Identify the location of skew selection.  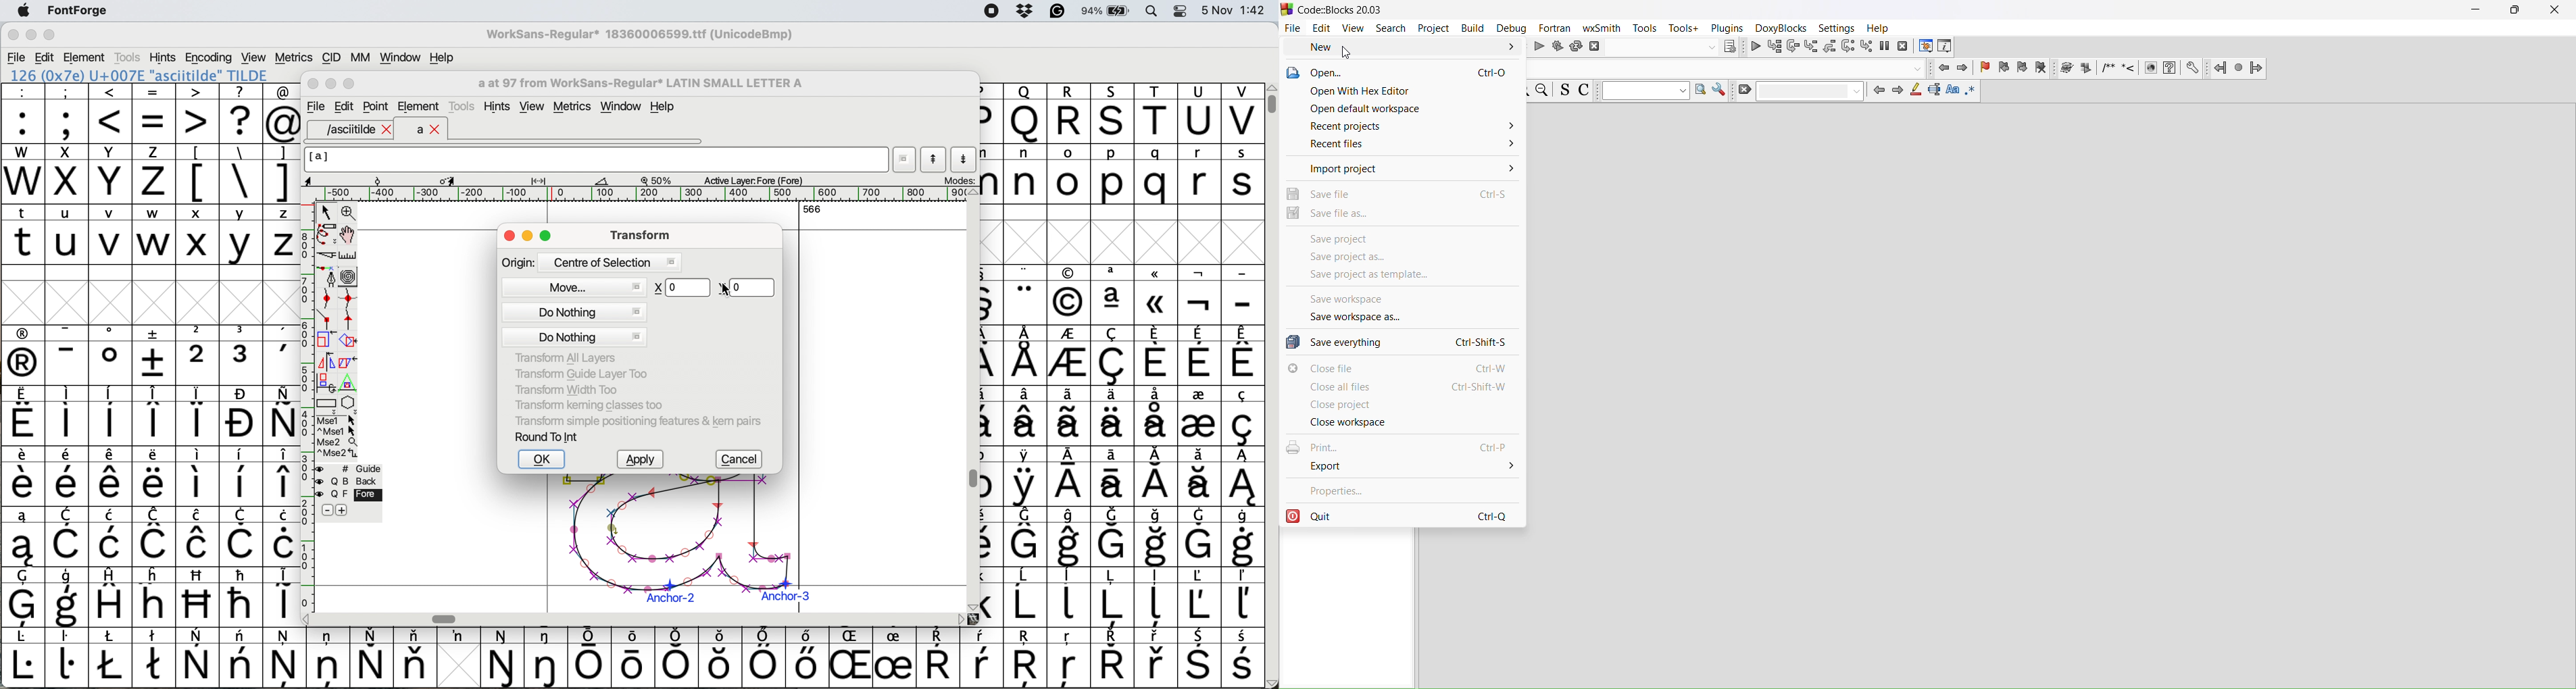
(350, 364).